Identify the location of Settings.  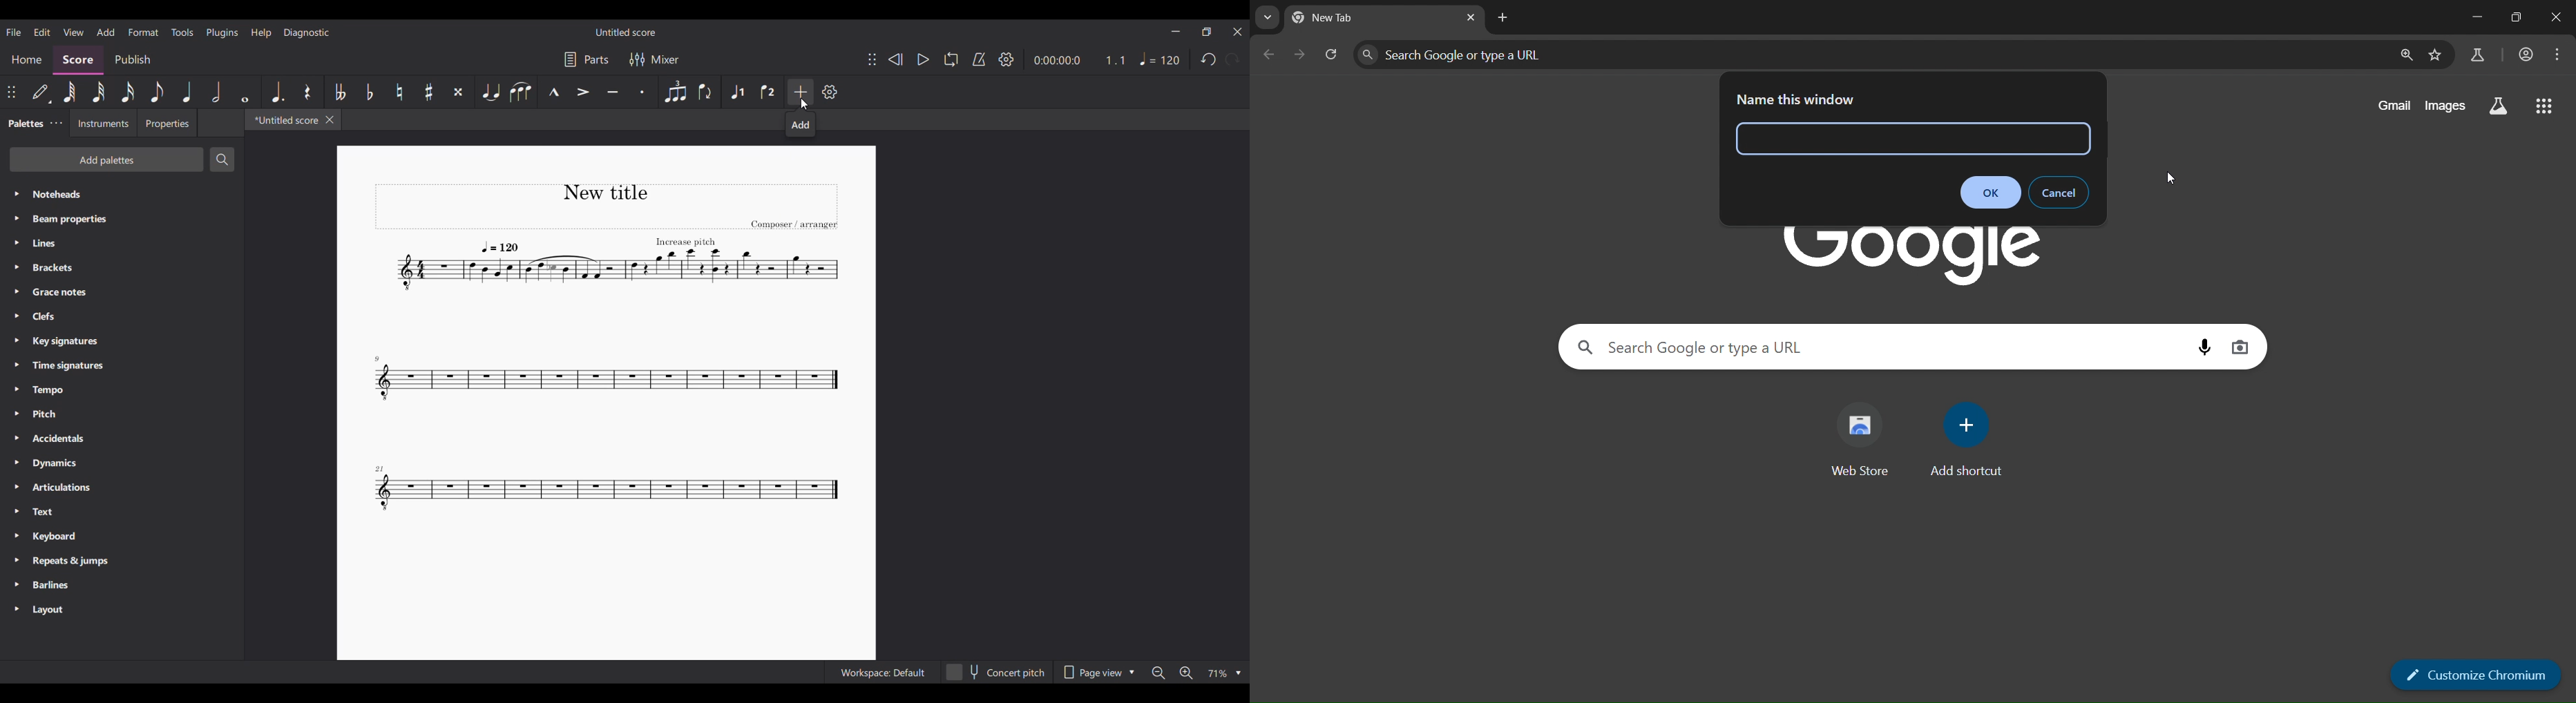
(830, 92).